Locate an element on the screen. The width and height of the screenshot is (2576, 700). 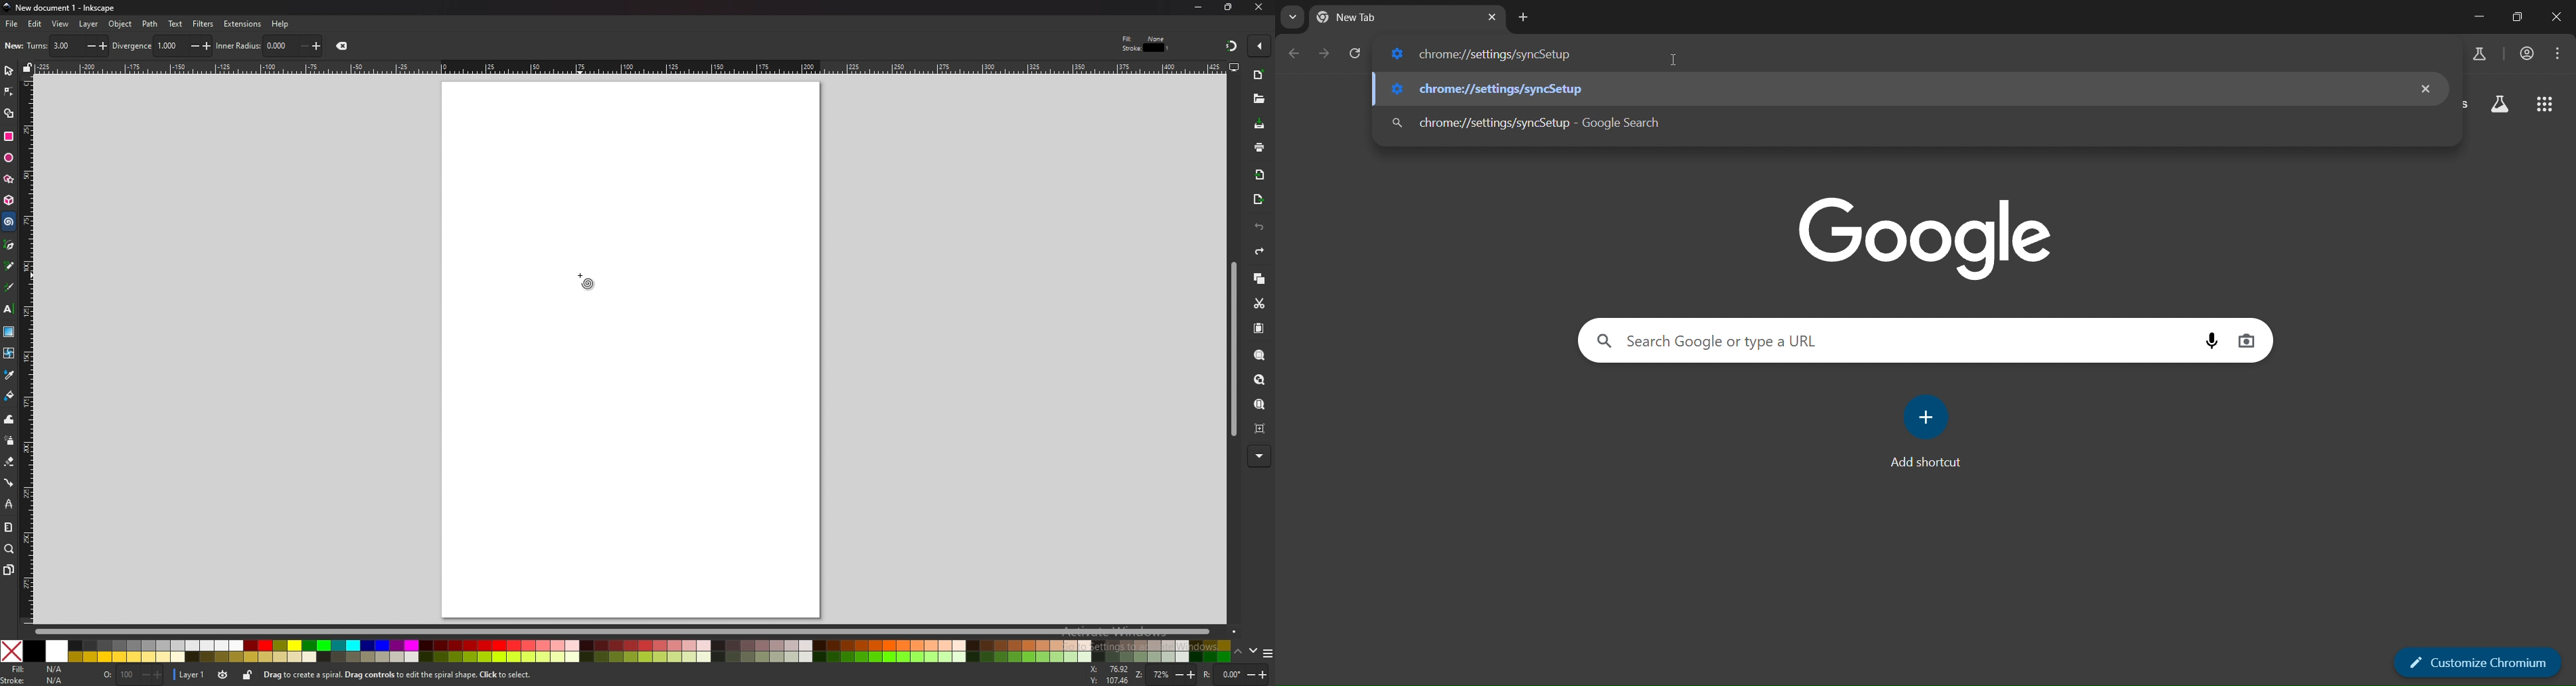
pen is located at coordinates (9, 245).